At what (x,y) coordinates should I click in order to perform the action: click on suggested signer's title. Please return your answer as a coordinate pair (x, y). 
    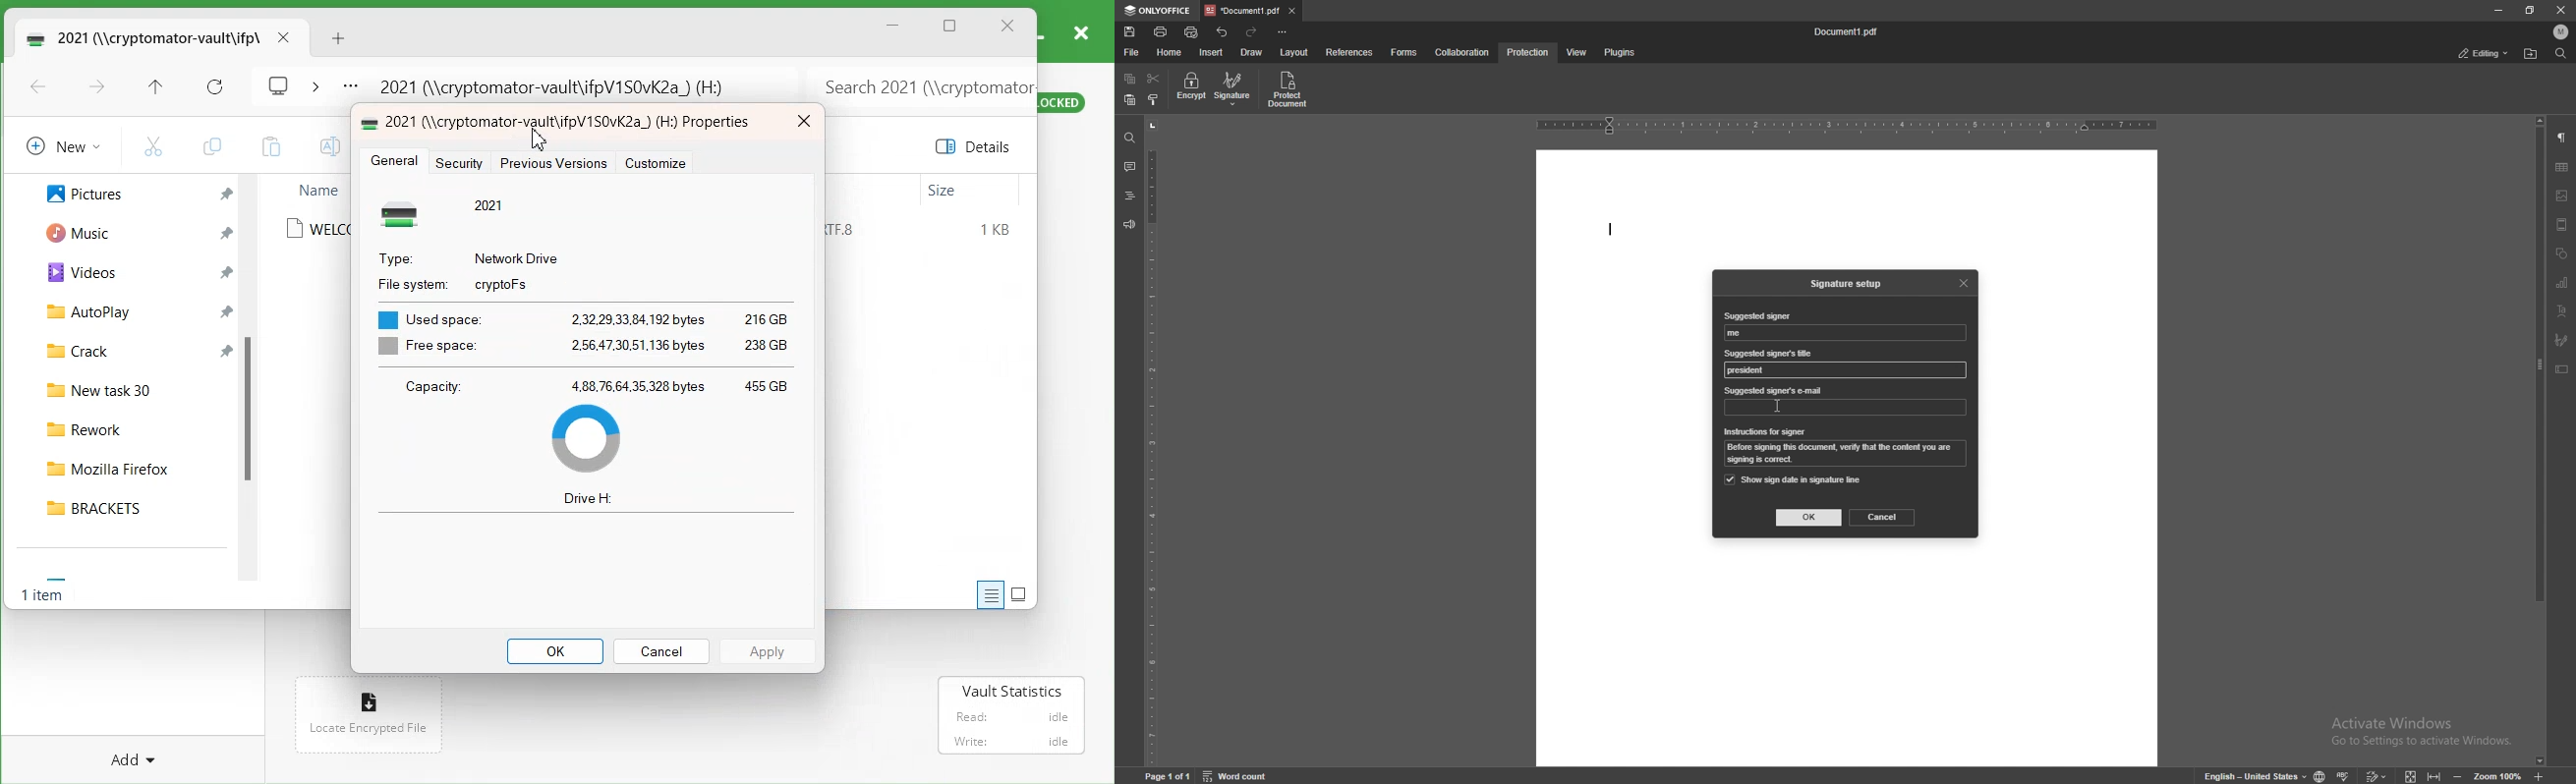
    Looking at the image, I should click on (1749, 371).